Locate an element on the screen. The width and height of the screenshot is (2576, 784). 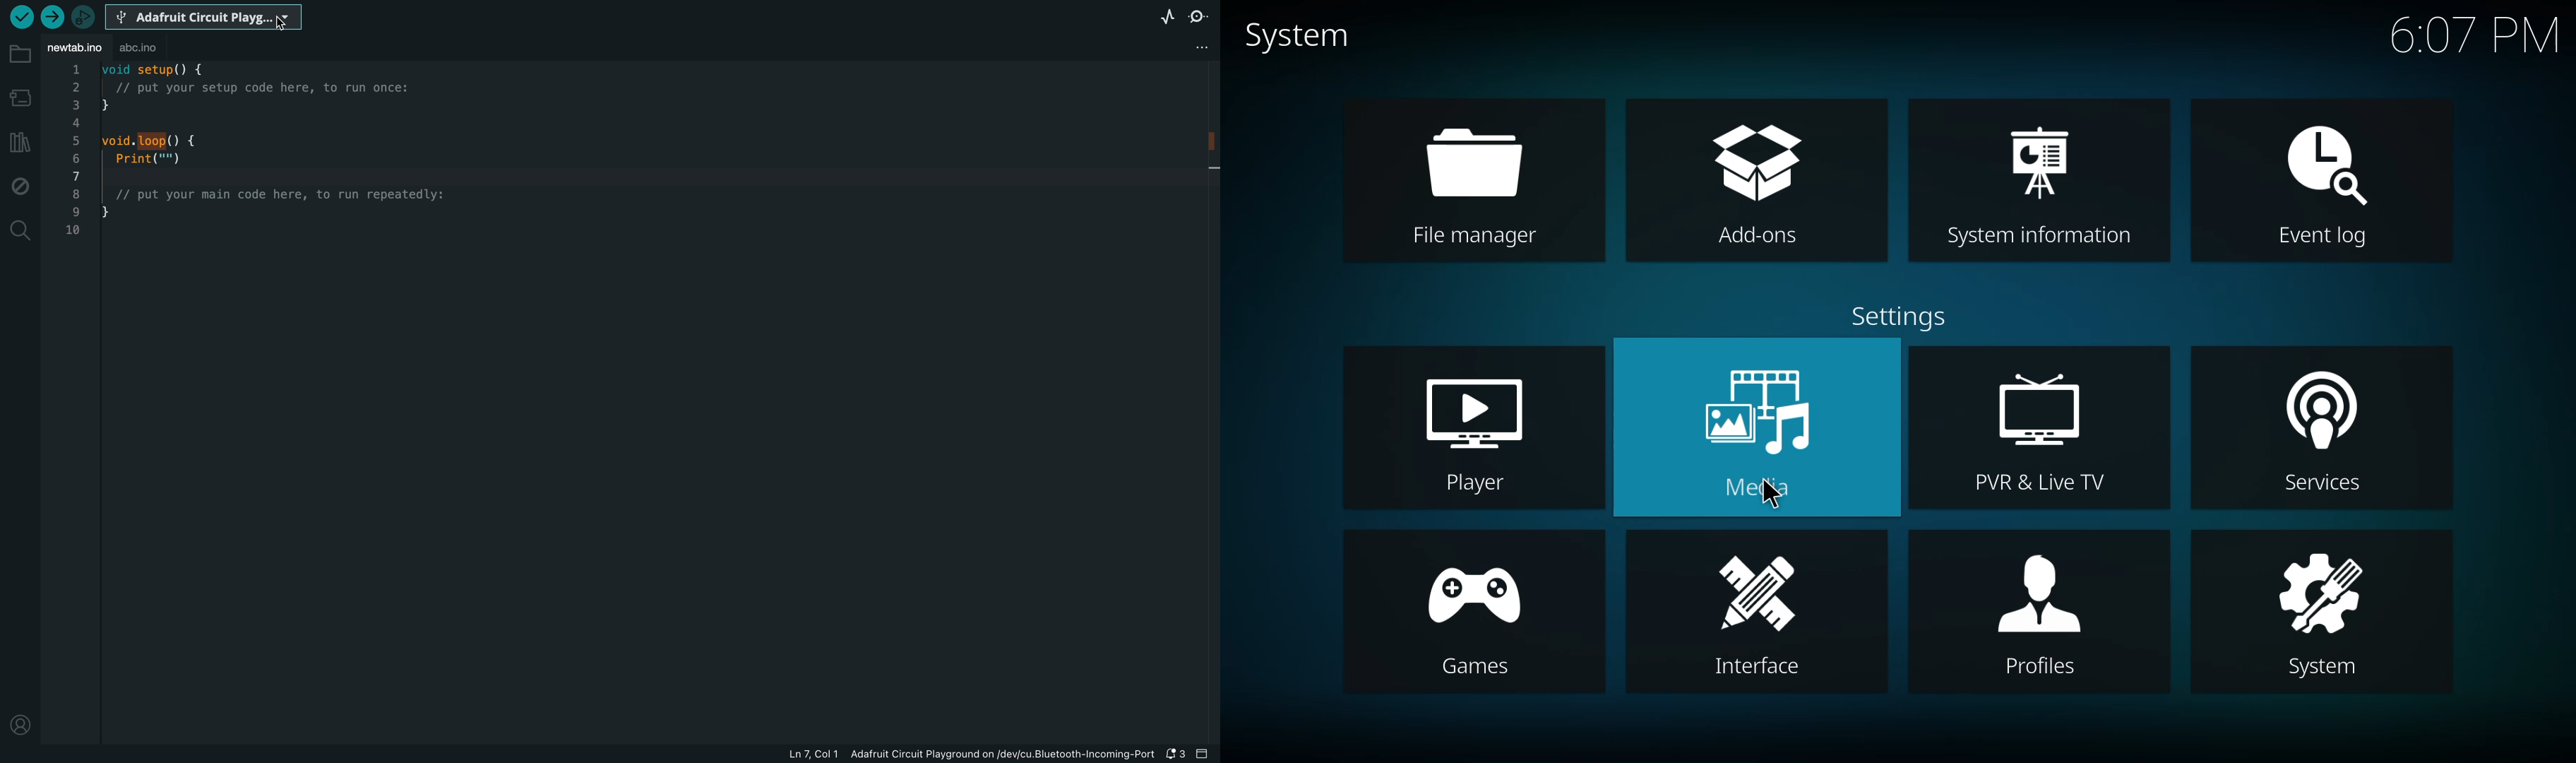
System information is located at coordinates (2035, 237).